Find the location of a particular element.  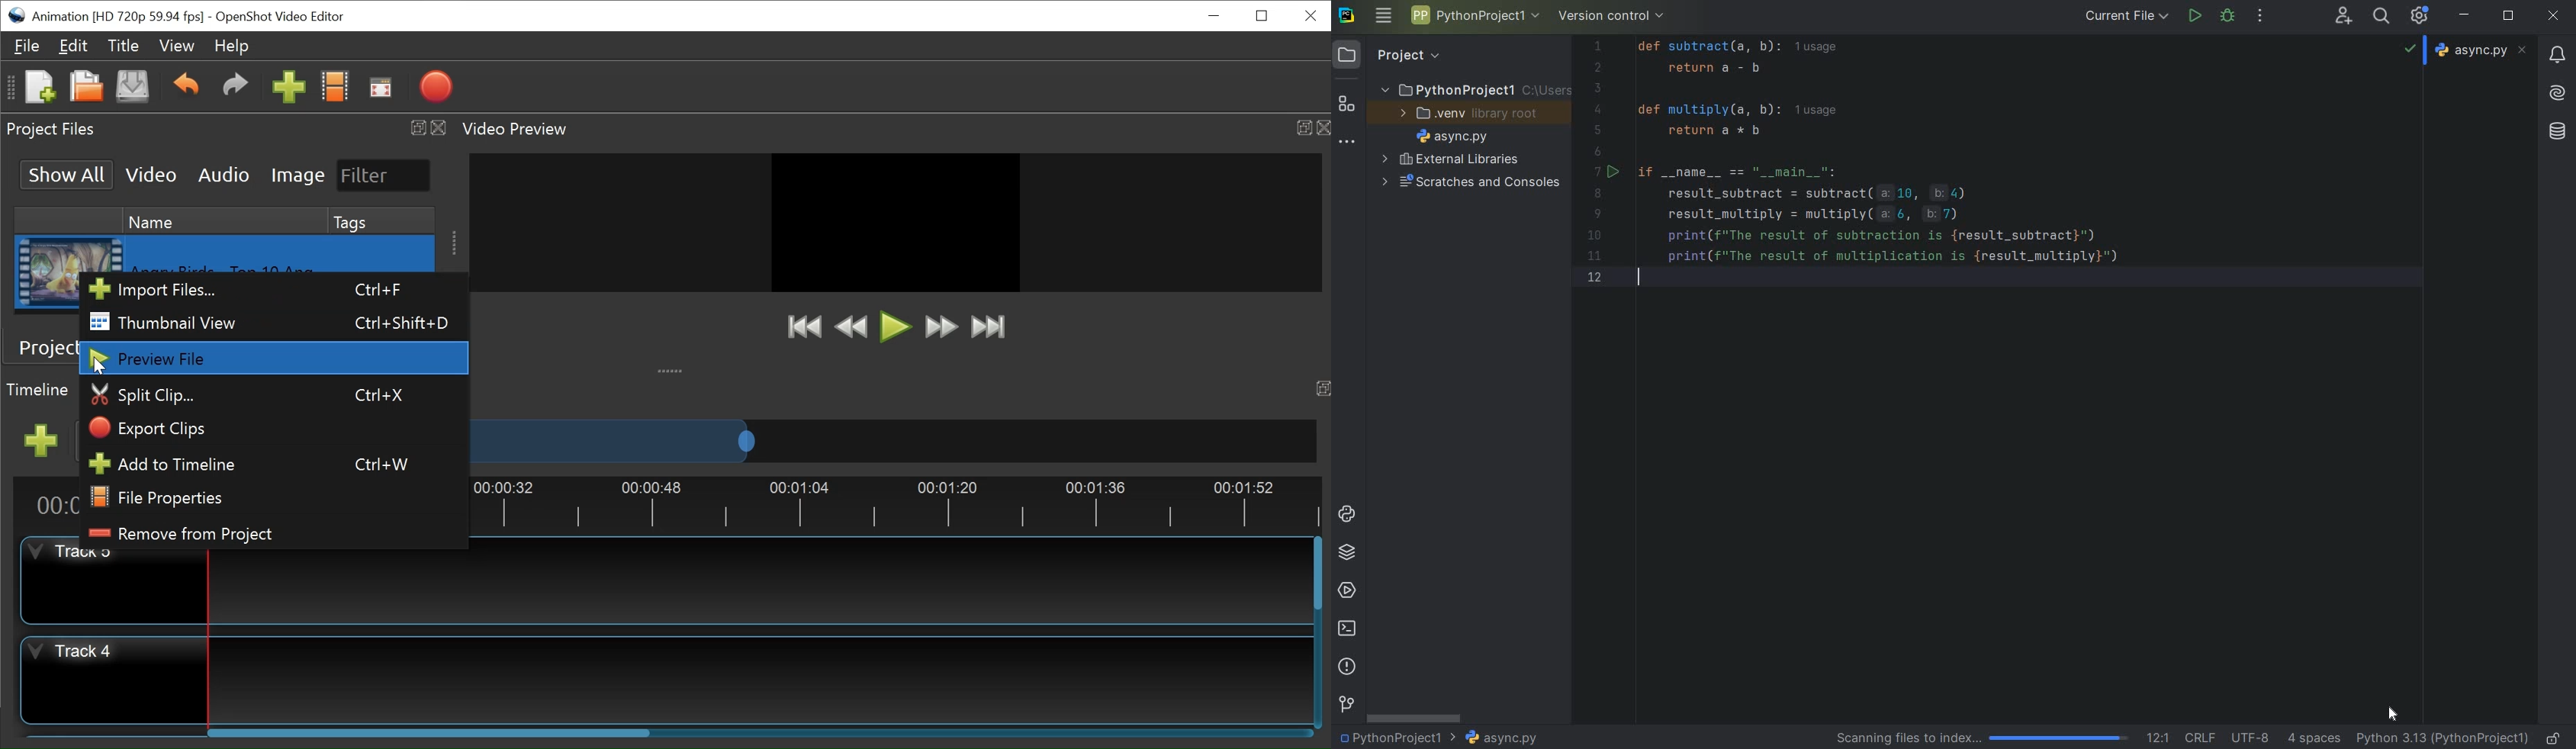

OpenShot Desktop Icon is located at coordinates (16, 16).